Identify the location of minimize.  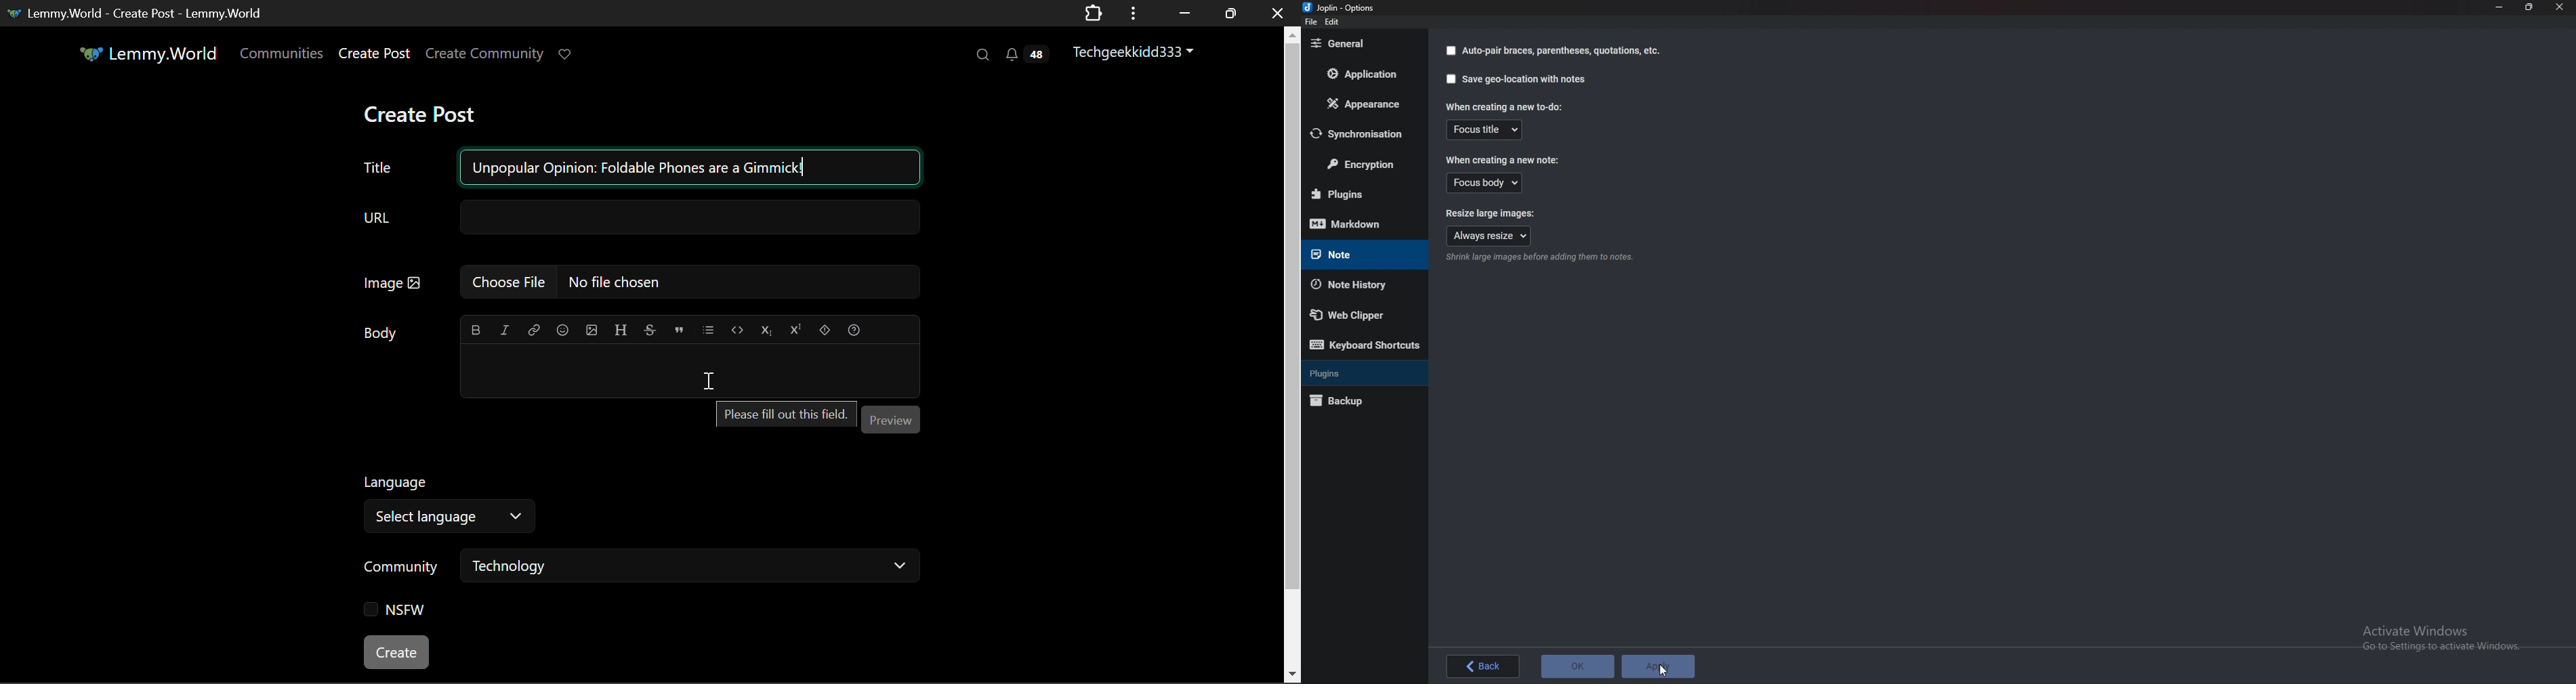
(2501, 7).